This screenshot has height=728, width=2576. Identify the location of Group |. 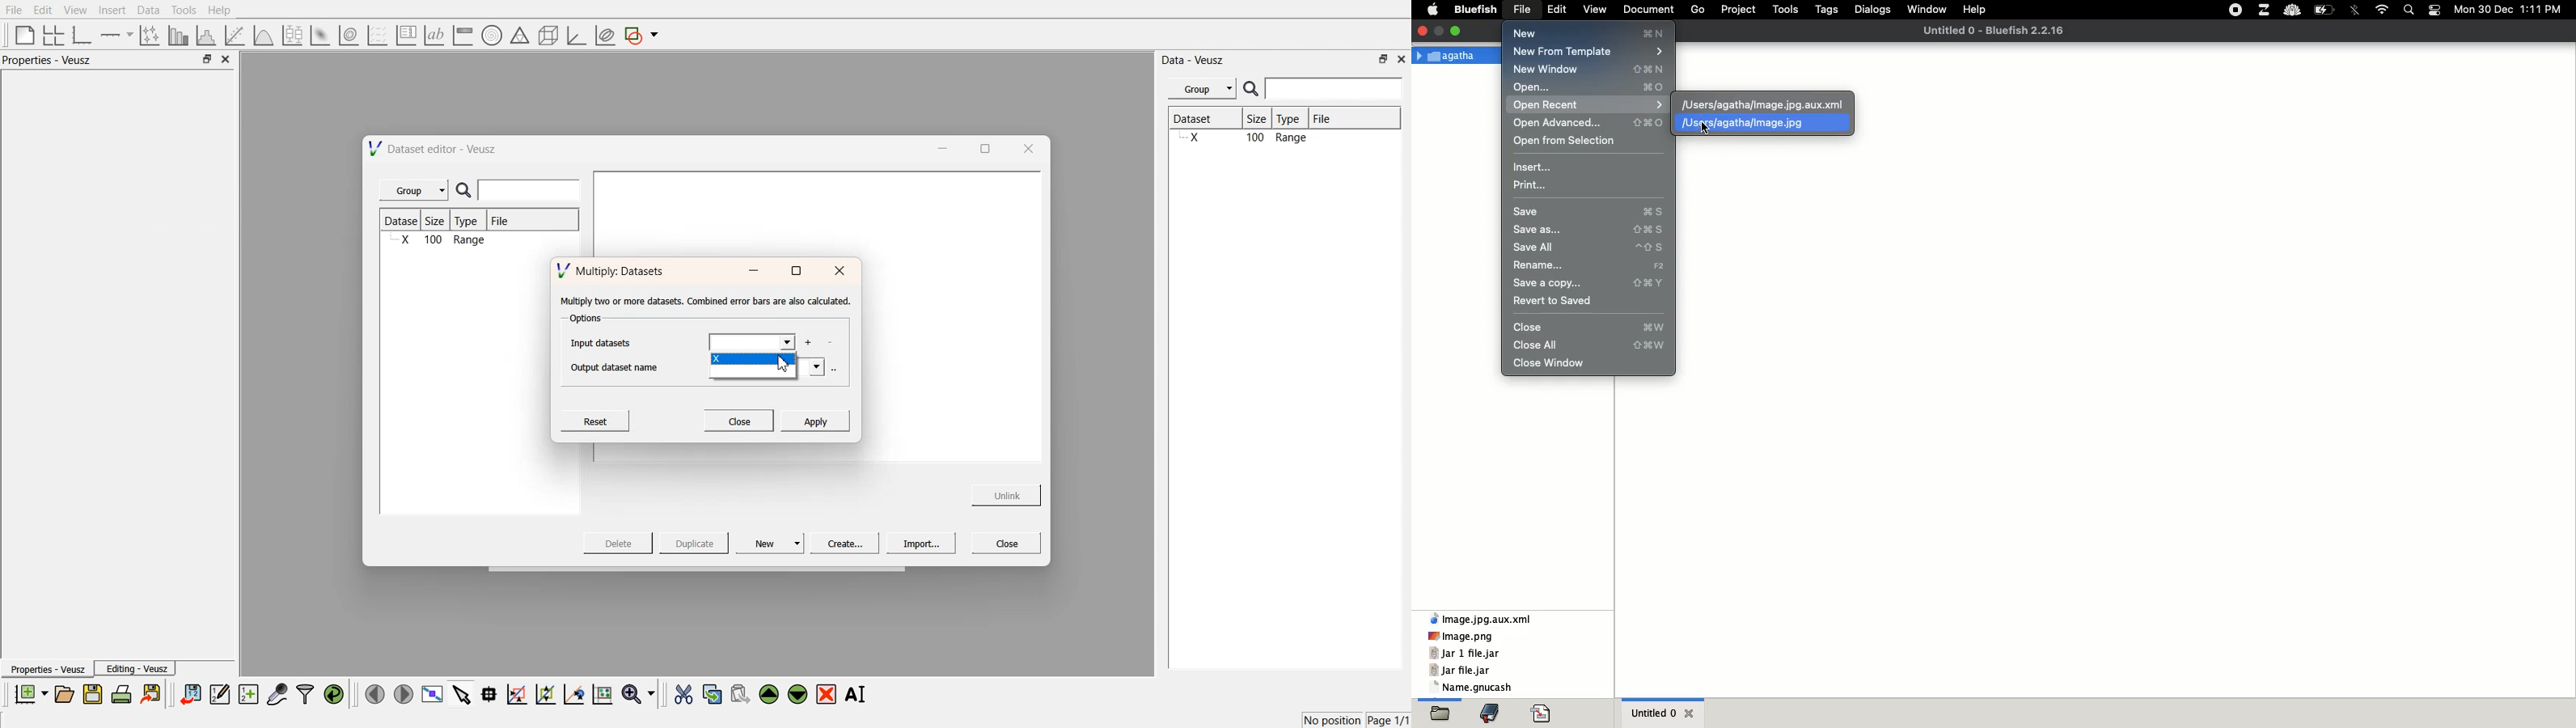
(416, 190).